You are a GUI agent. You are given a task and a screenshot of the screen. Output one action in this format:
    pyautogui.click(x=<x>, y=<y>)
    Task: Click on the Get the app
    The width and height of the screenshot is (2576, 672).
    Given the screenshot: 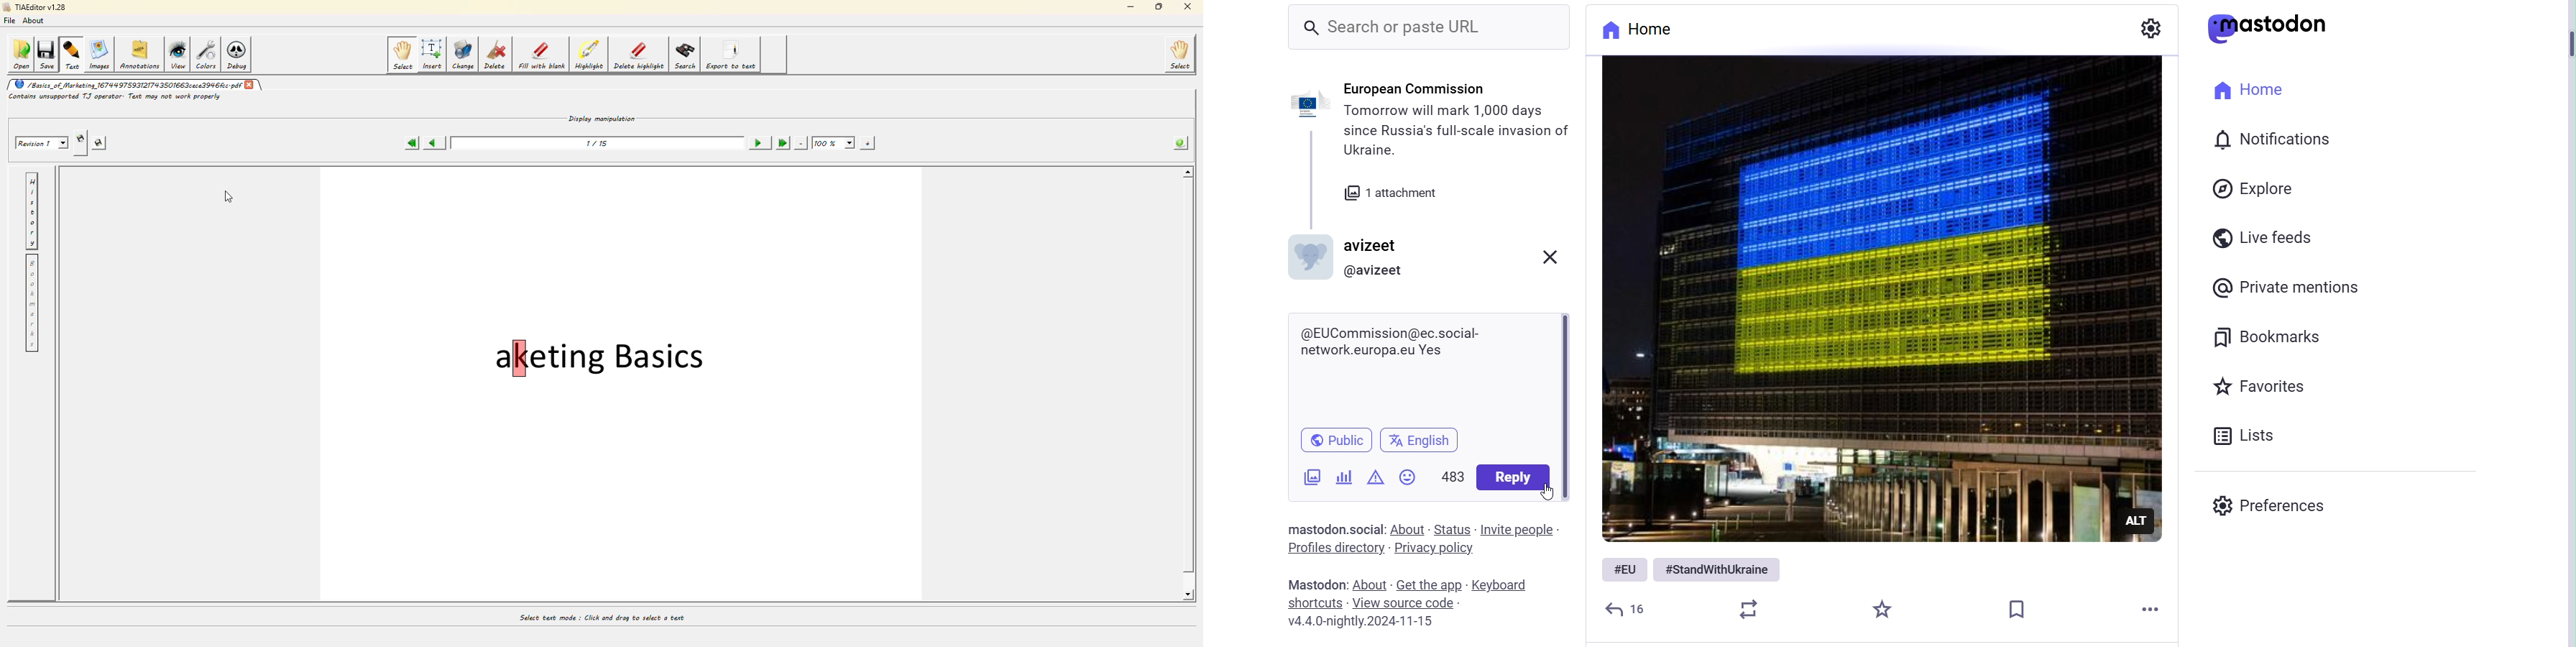 What is the action you would take?
    pyautogui.click(x=1431, y=586)
    